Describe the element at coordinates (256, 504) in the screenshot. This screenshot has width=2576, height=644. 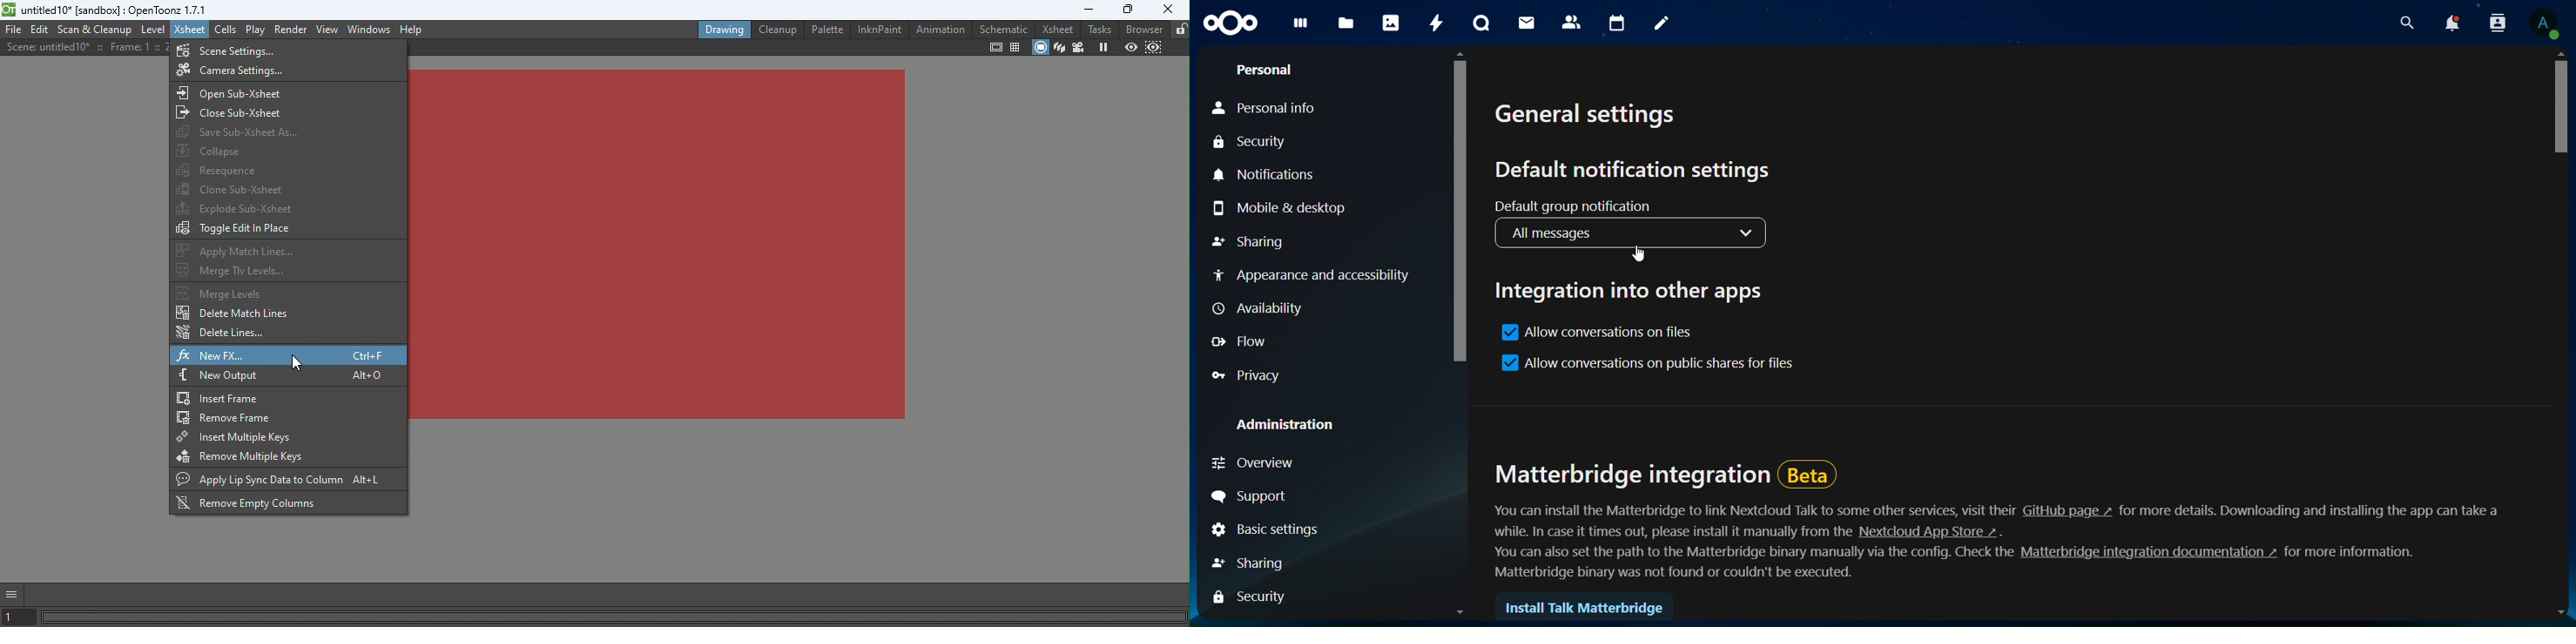
I see `Remove empty columns` at that location.